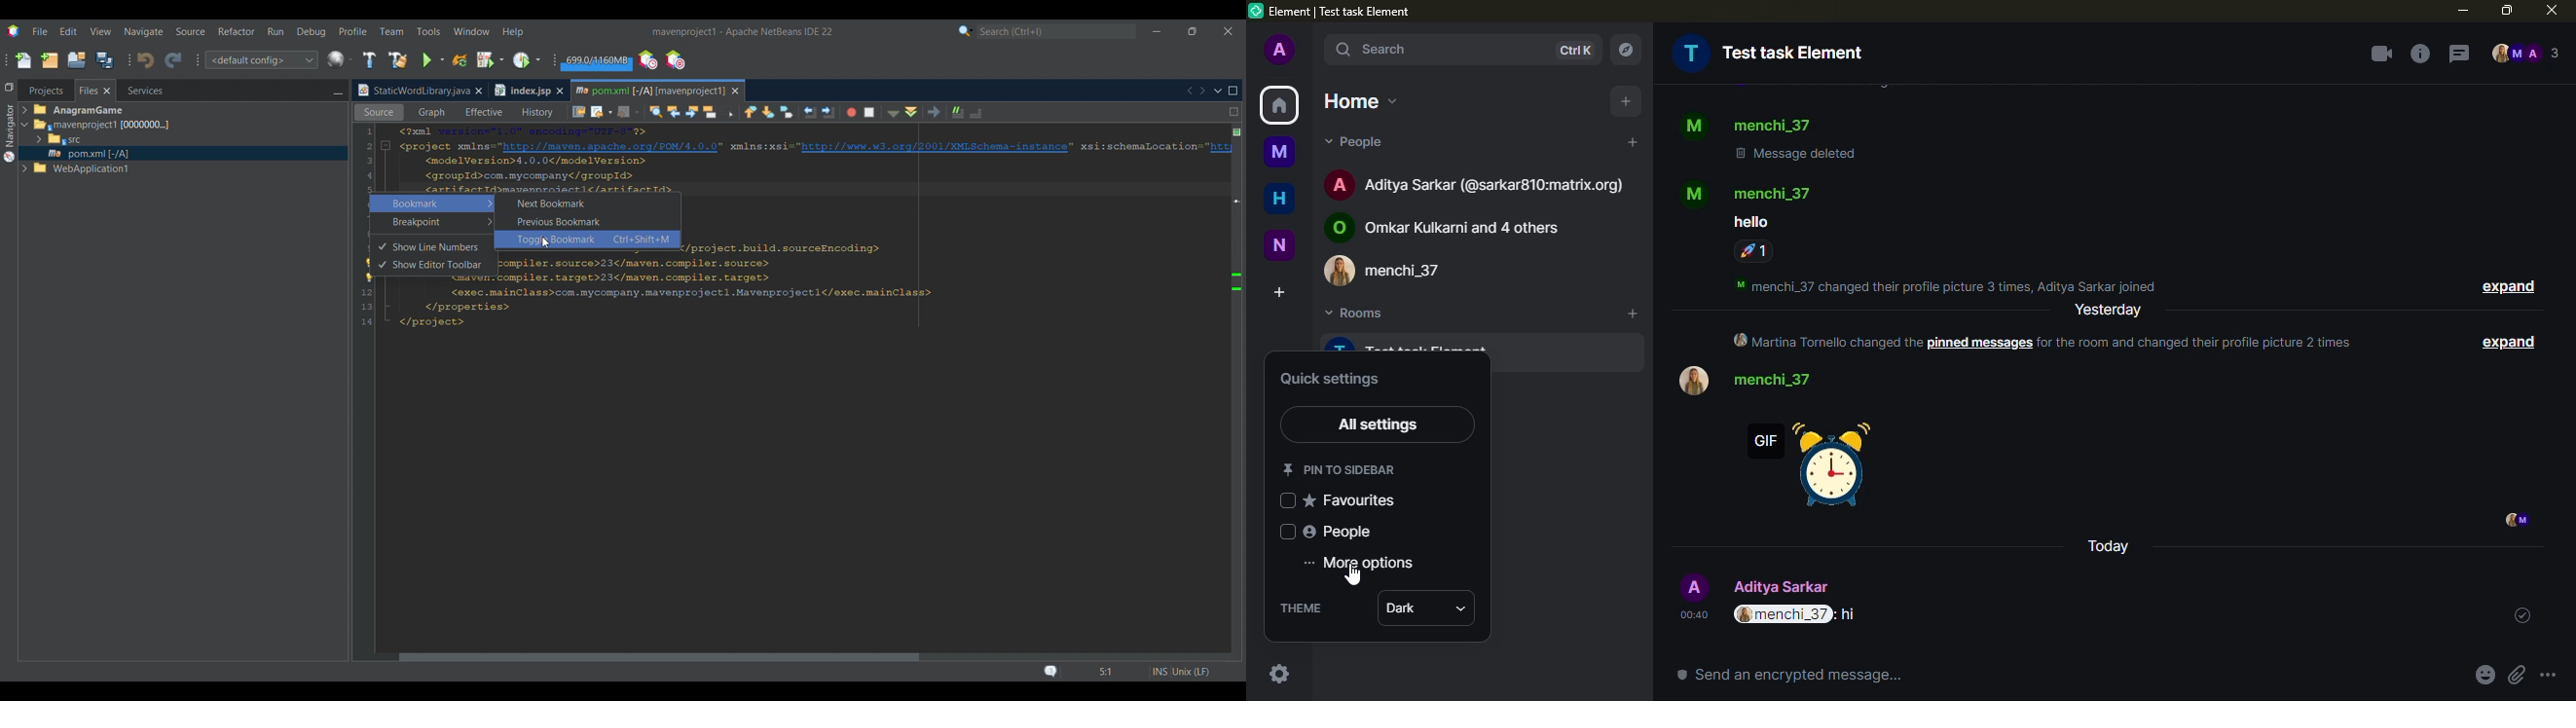  I want to click on home, so click(1279, 105).